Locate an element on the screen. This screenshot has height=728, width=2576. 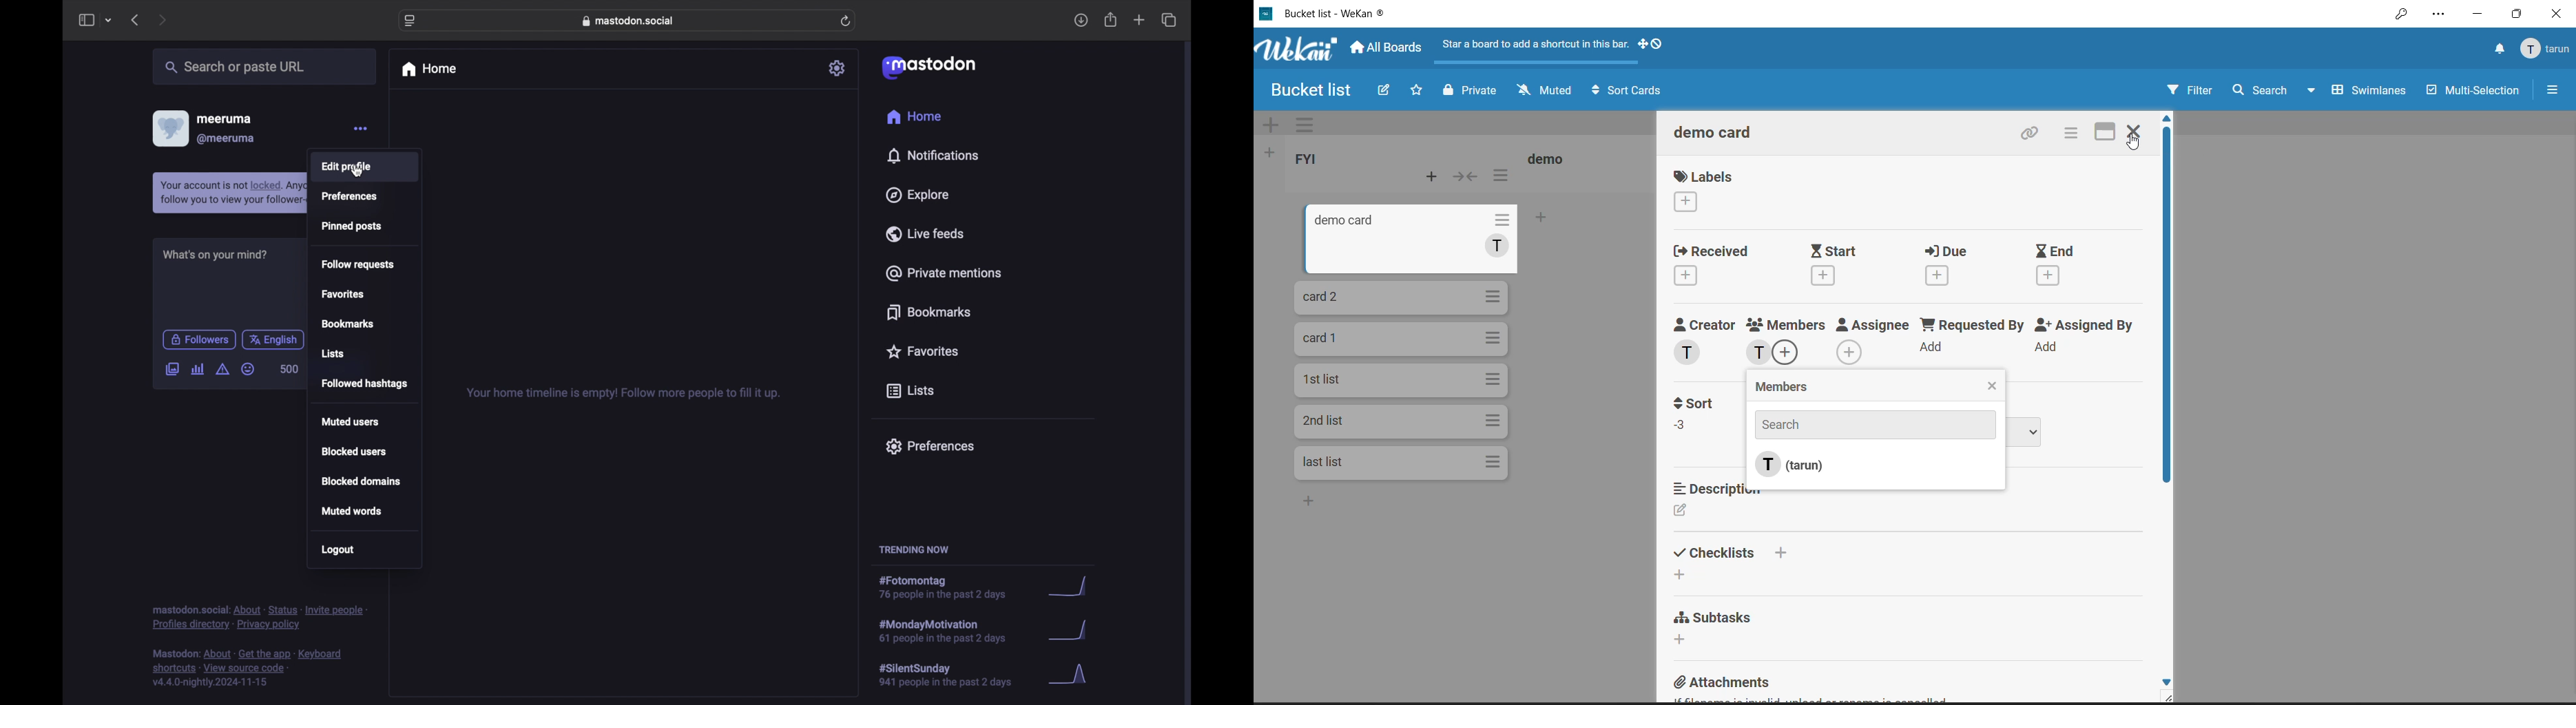
show tab overview is located at coordinates (1169, 20).